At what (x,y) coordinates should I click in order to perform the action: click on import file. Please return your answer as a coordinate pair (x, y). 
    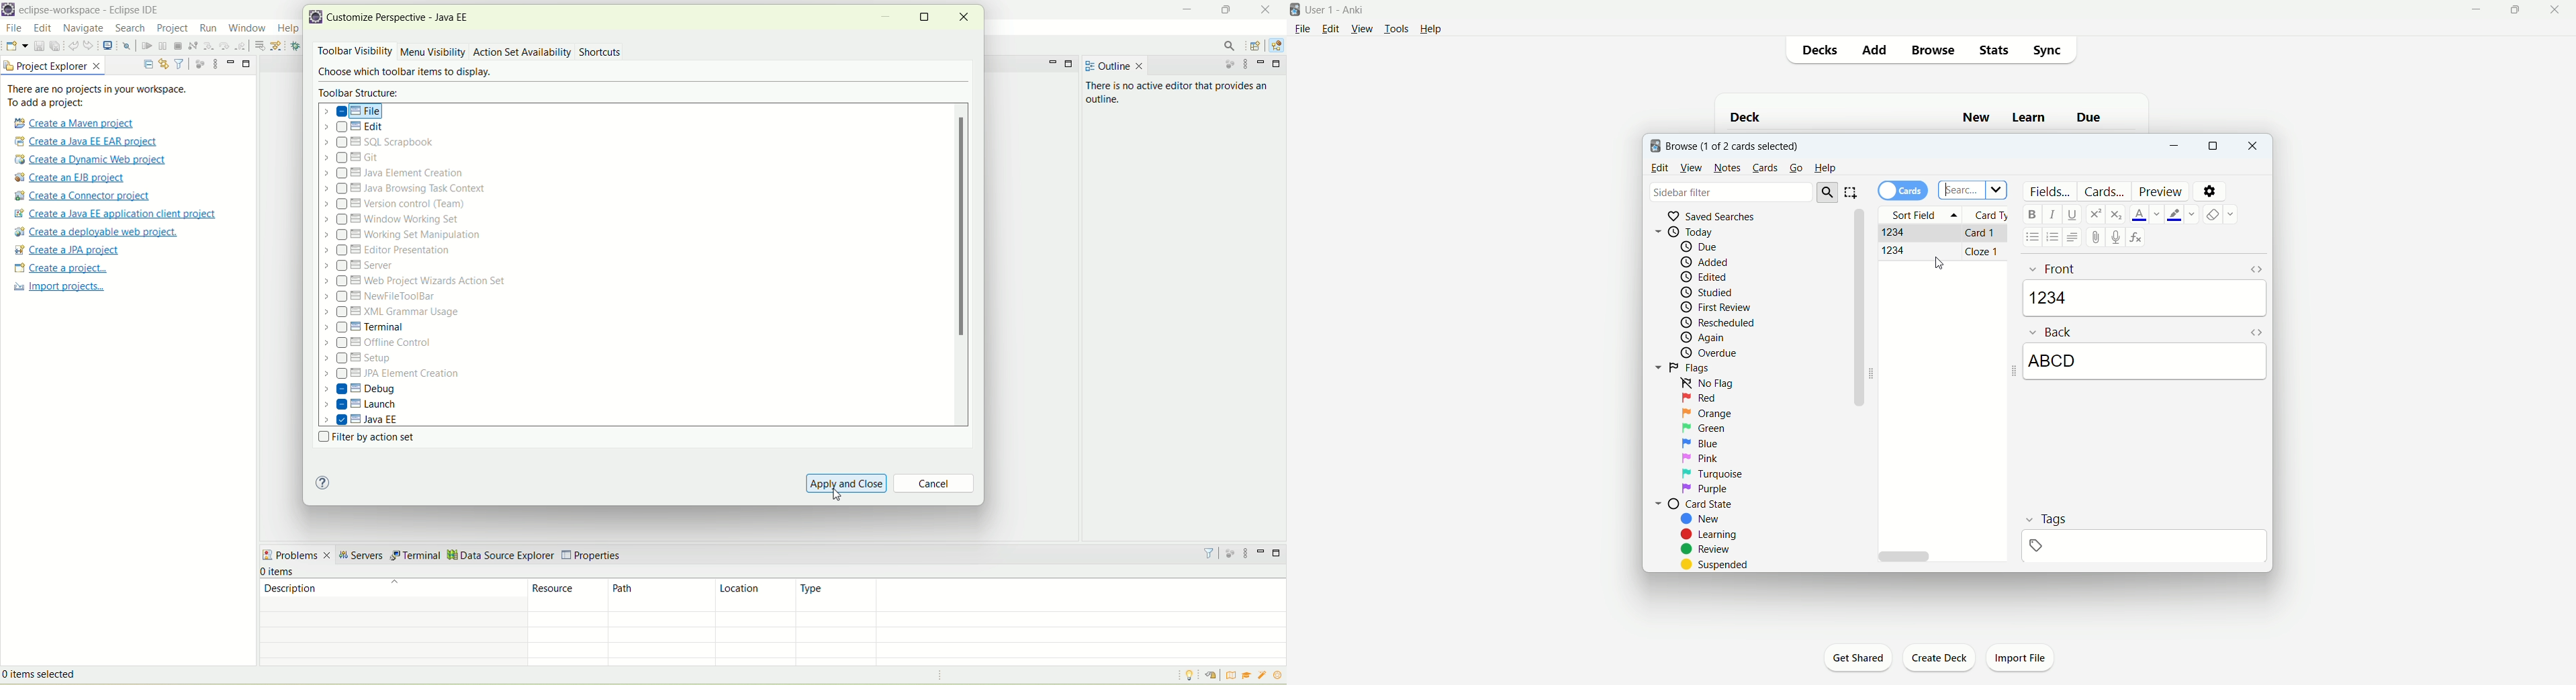
    Looking at the image, I should click on (2021, 657).